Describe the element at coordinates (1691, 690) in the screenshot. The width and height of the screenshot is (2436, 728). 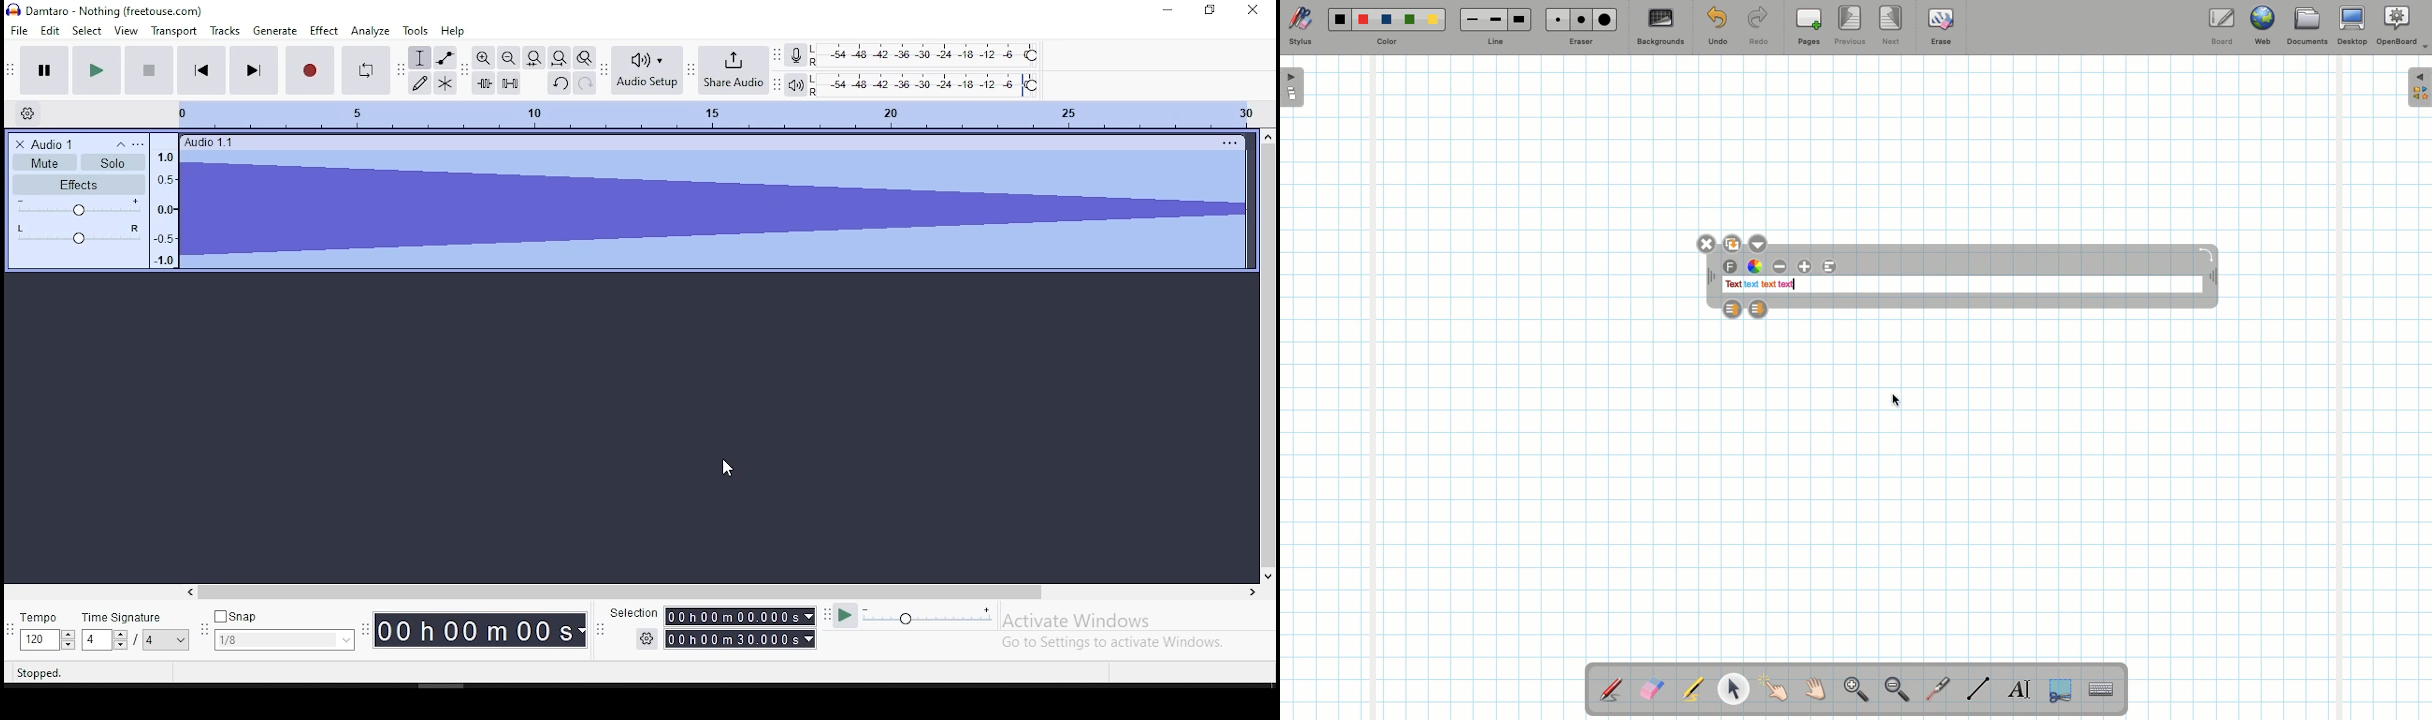
I see `Highlighter` at that location.